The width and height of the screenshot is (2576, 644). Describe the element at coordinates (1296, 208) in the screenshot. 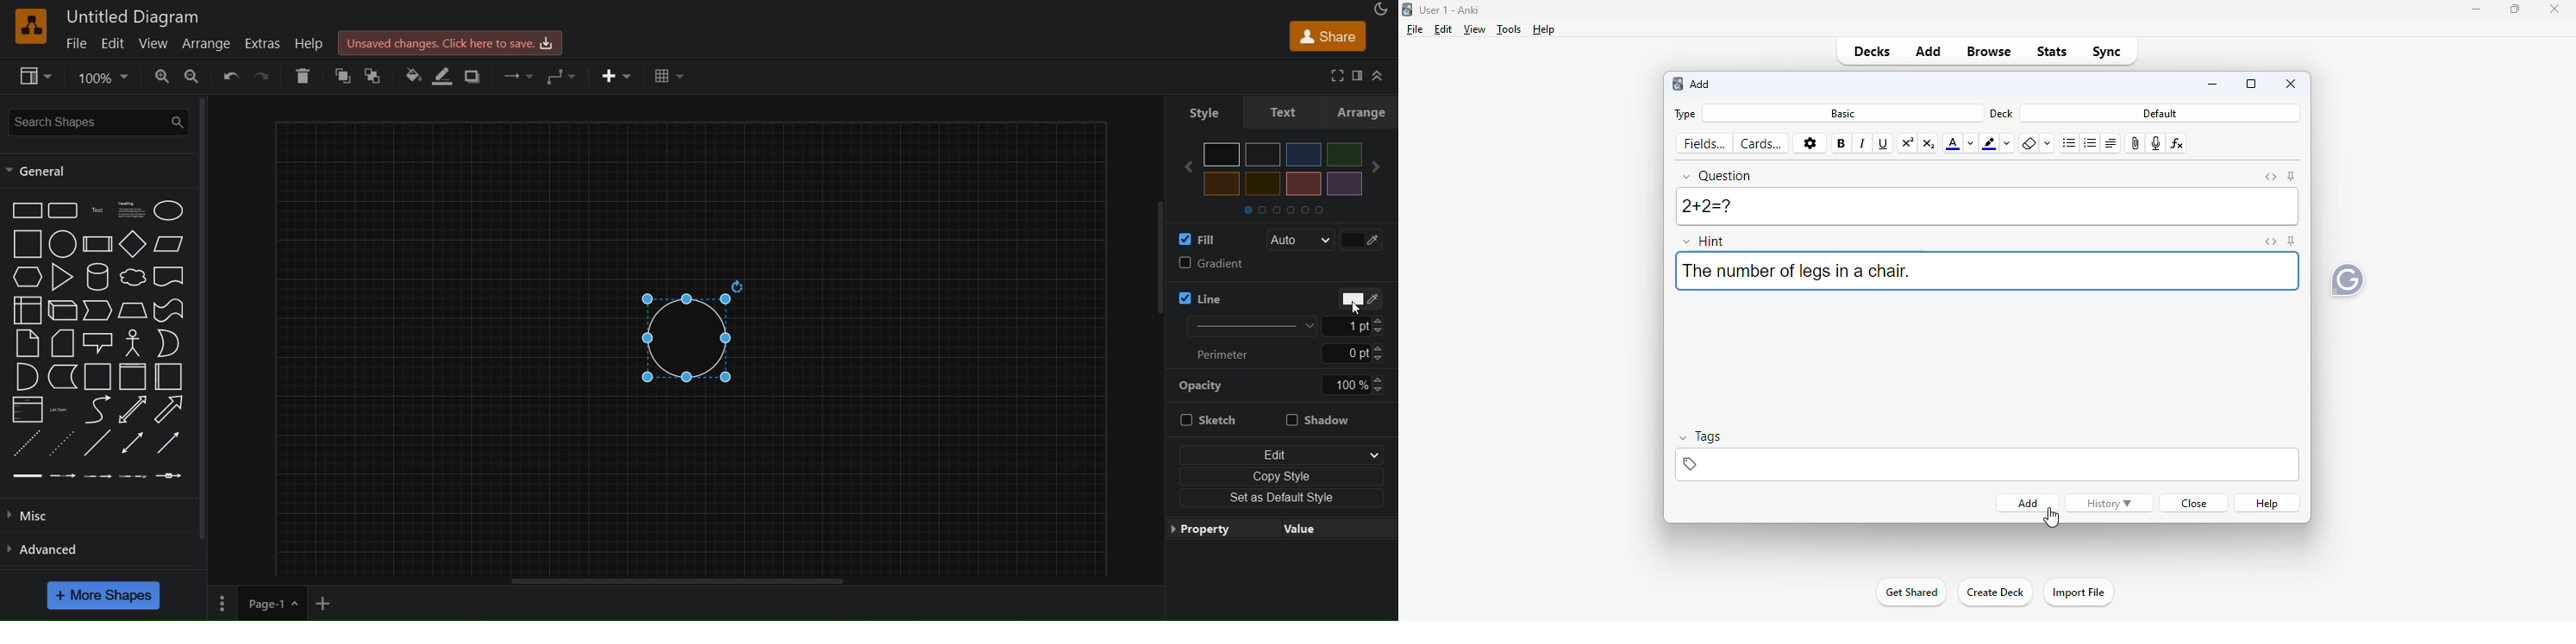

I see `sections` at that location.